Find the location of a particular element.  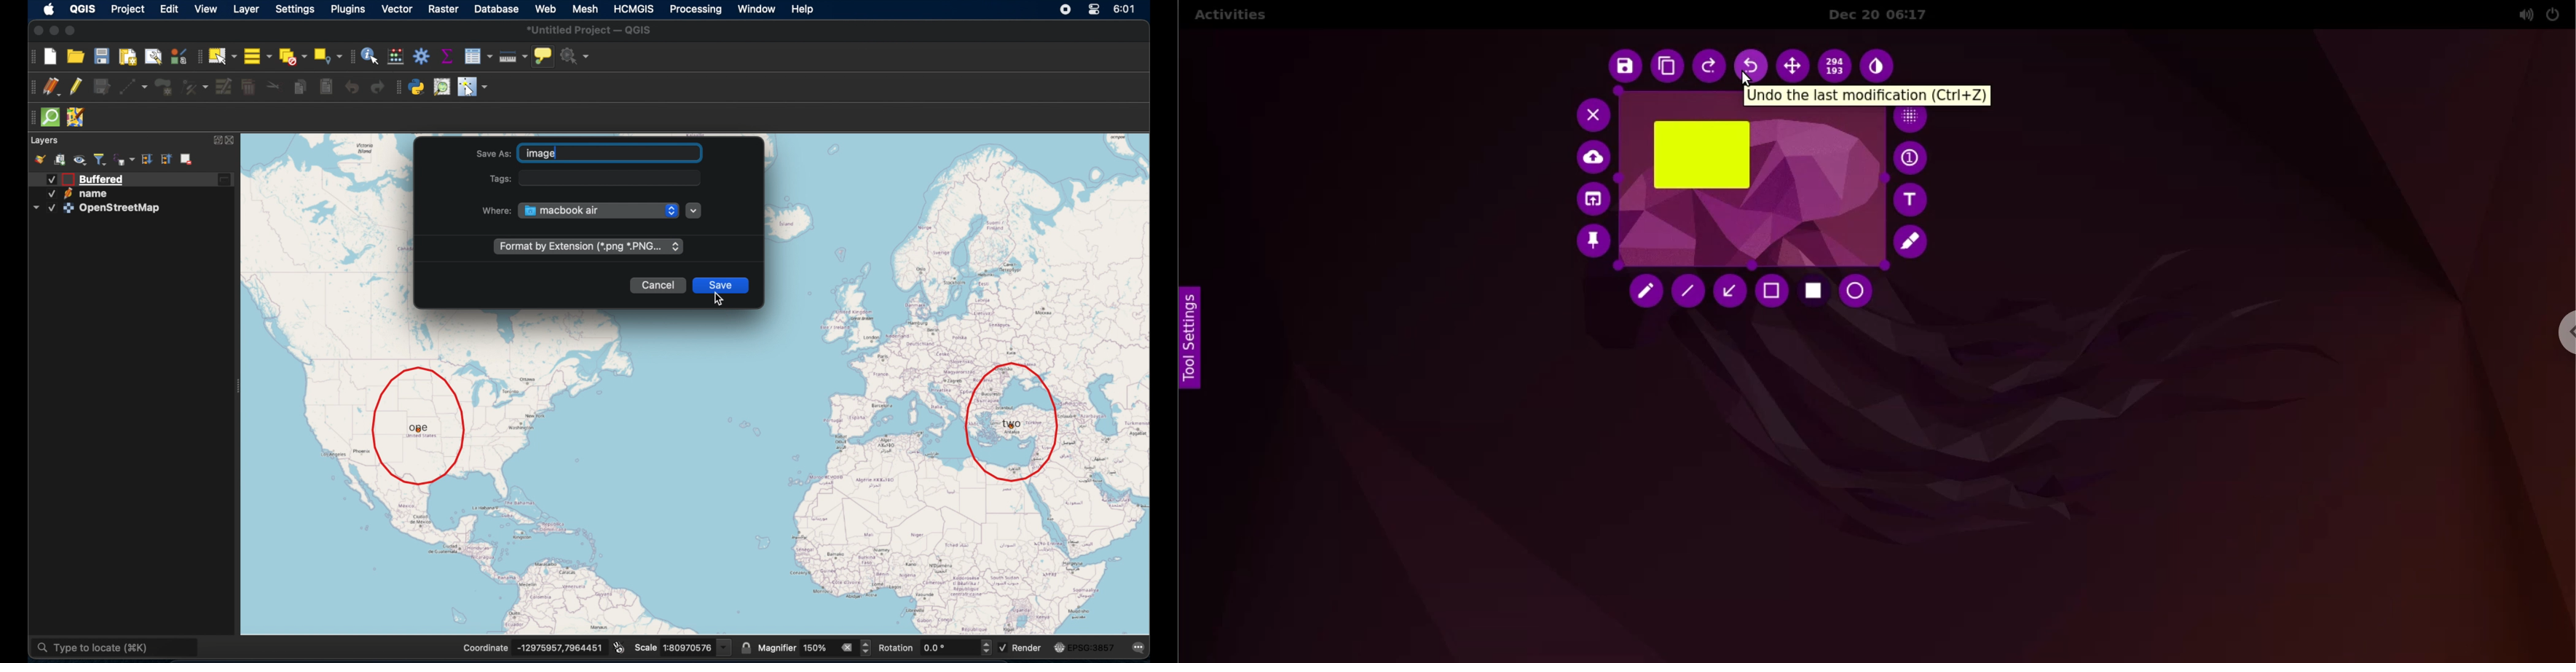

location one is located at coordinates (417, 424).